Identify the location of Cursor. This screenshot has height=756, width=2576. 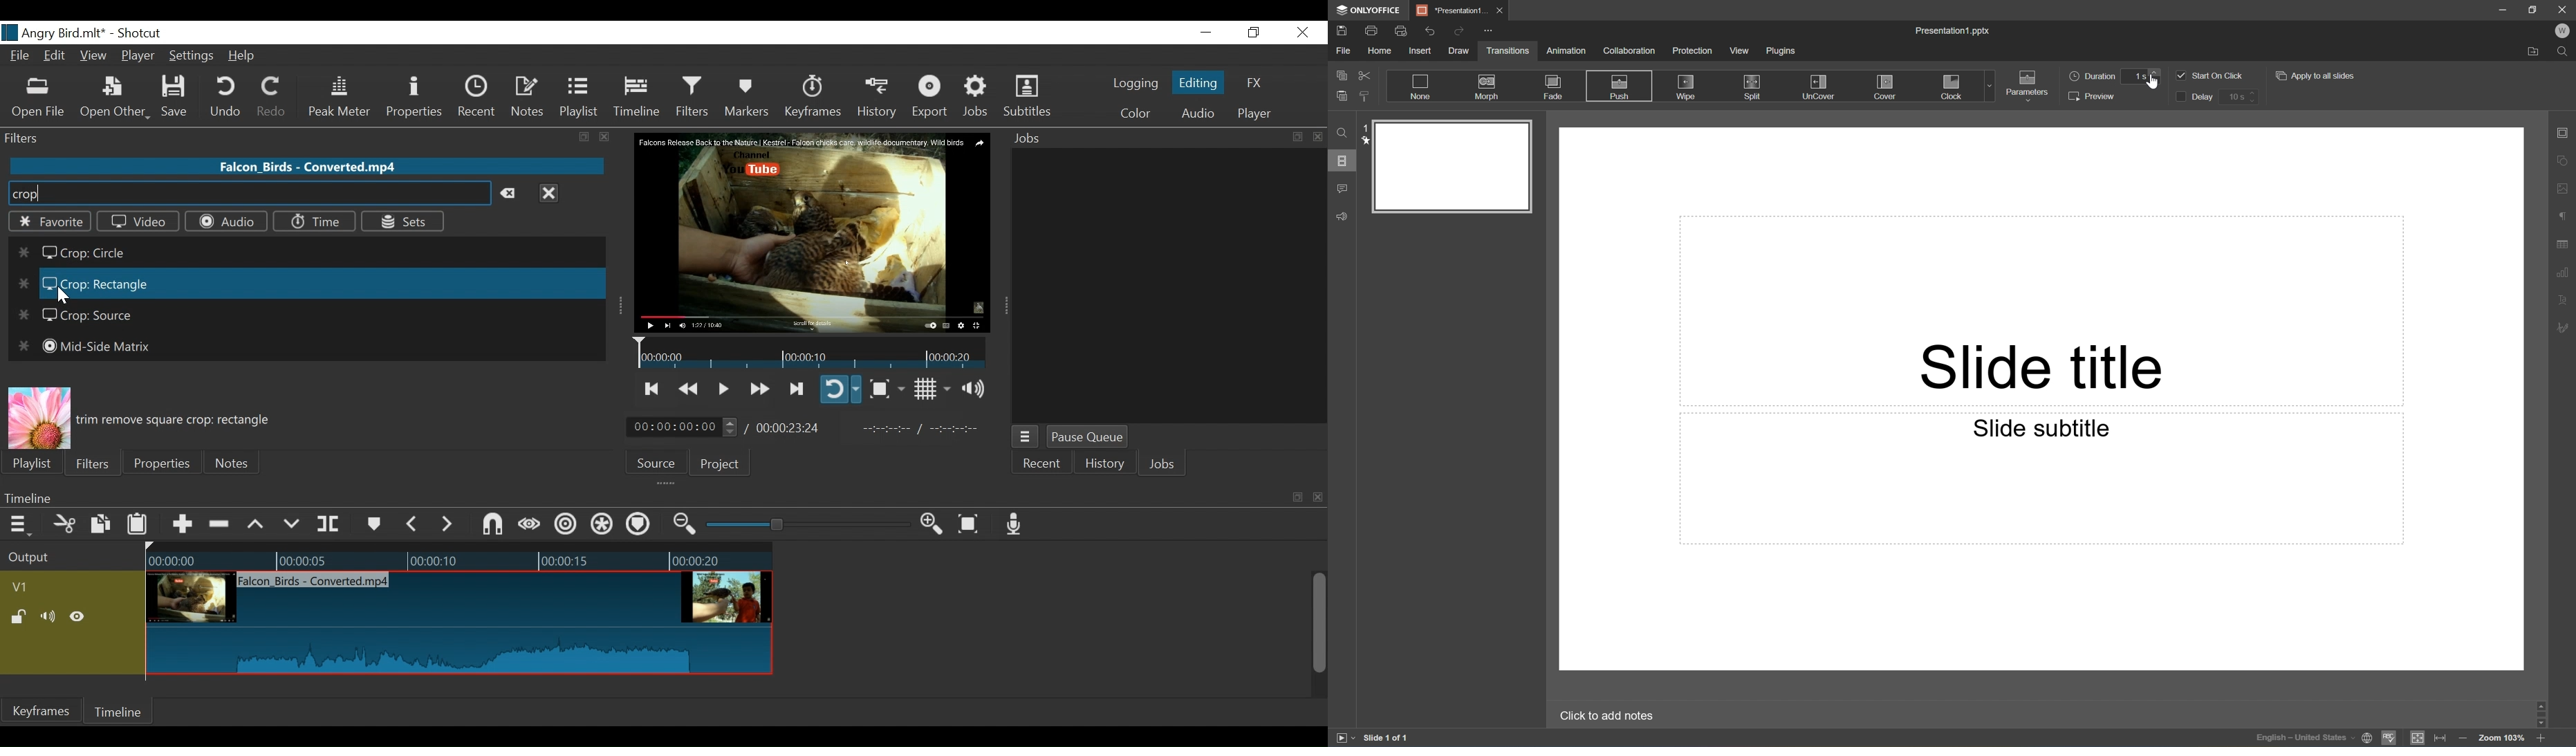
(62, 295).